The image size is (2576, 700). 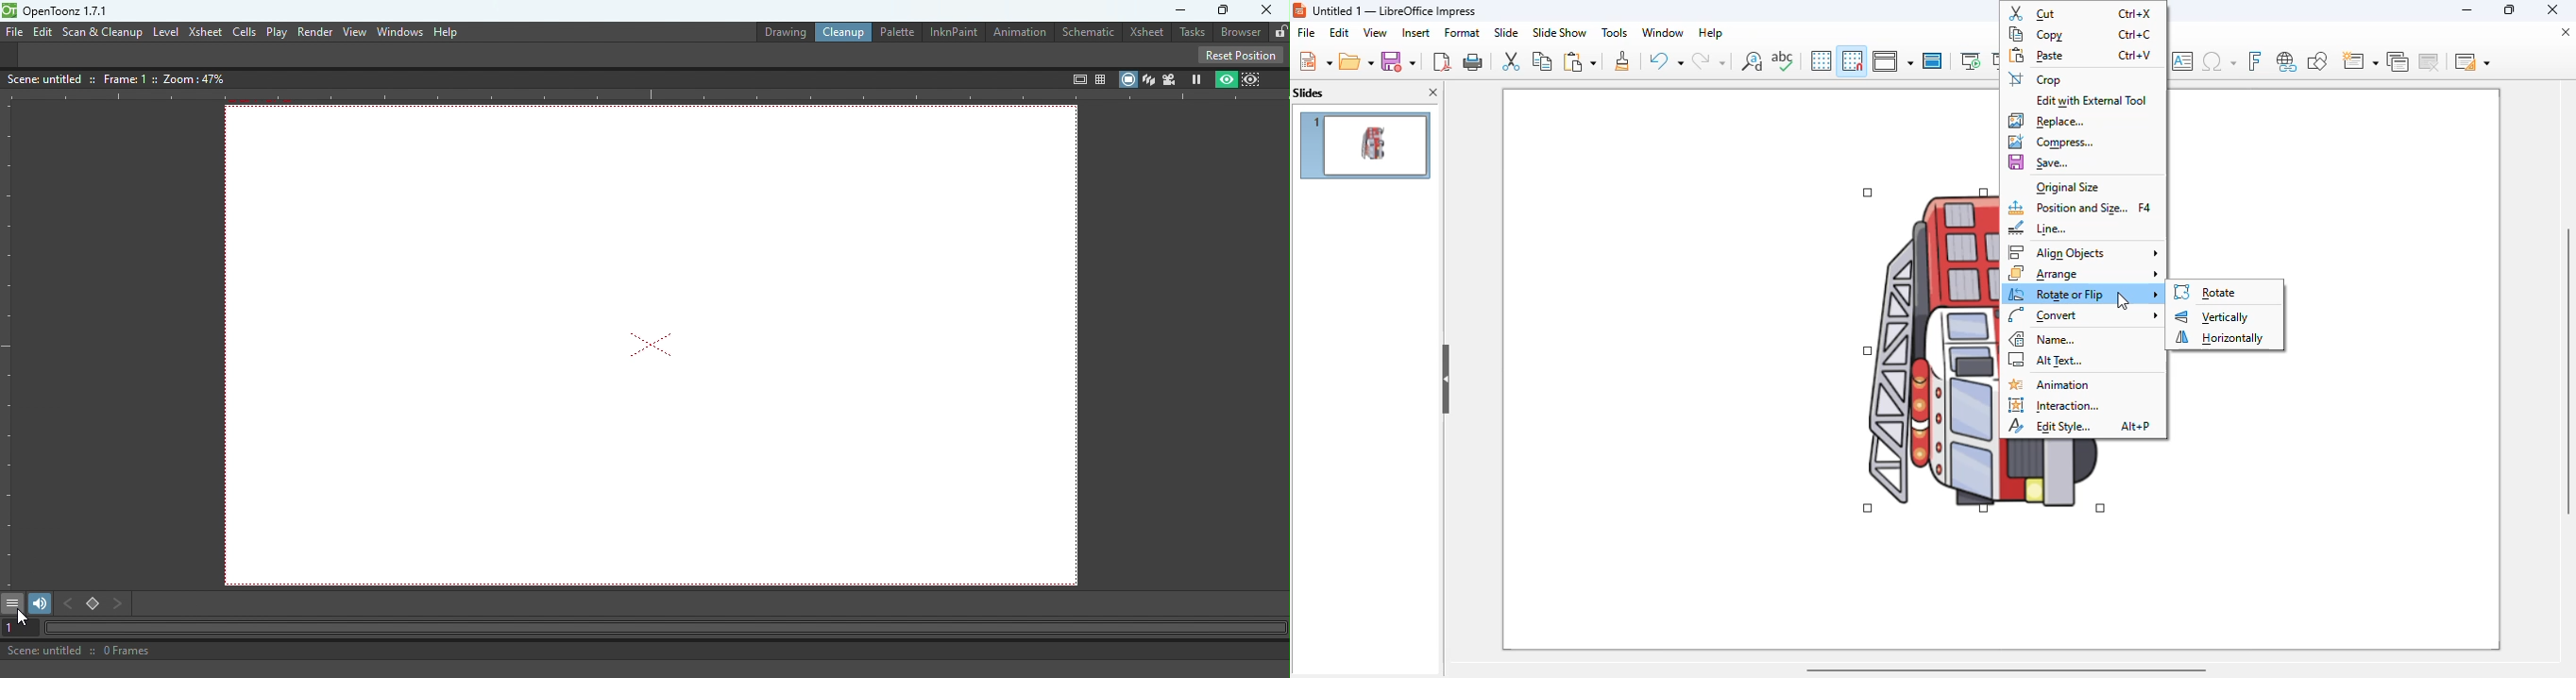 What do you see at coordinates (2182, 61) in the screenshot?
I see `insert text box` at bounding box center [2182, 61].